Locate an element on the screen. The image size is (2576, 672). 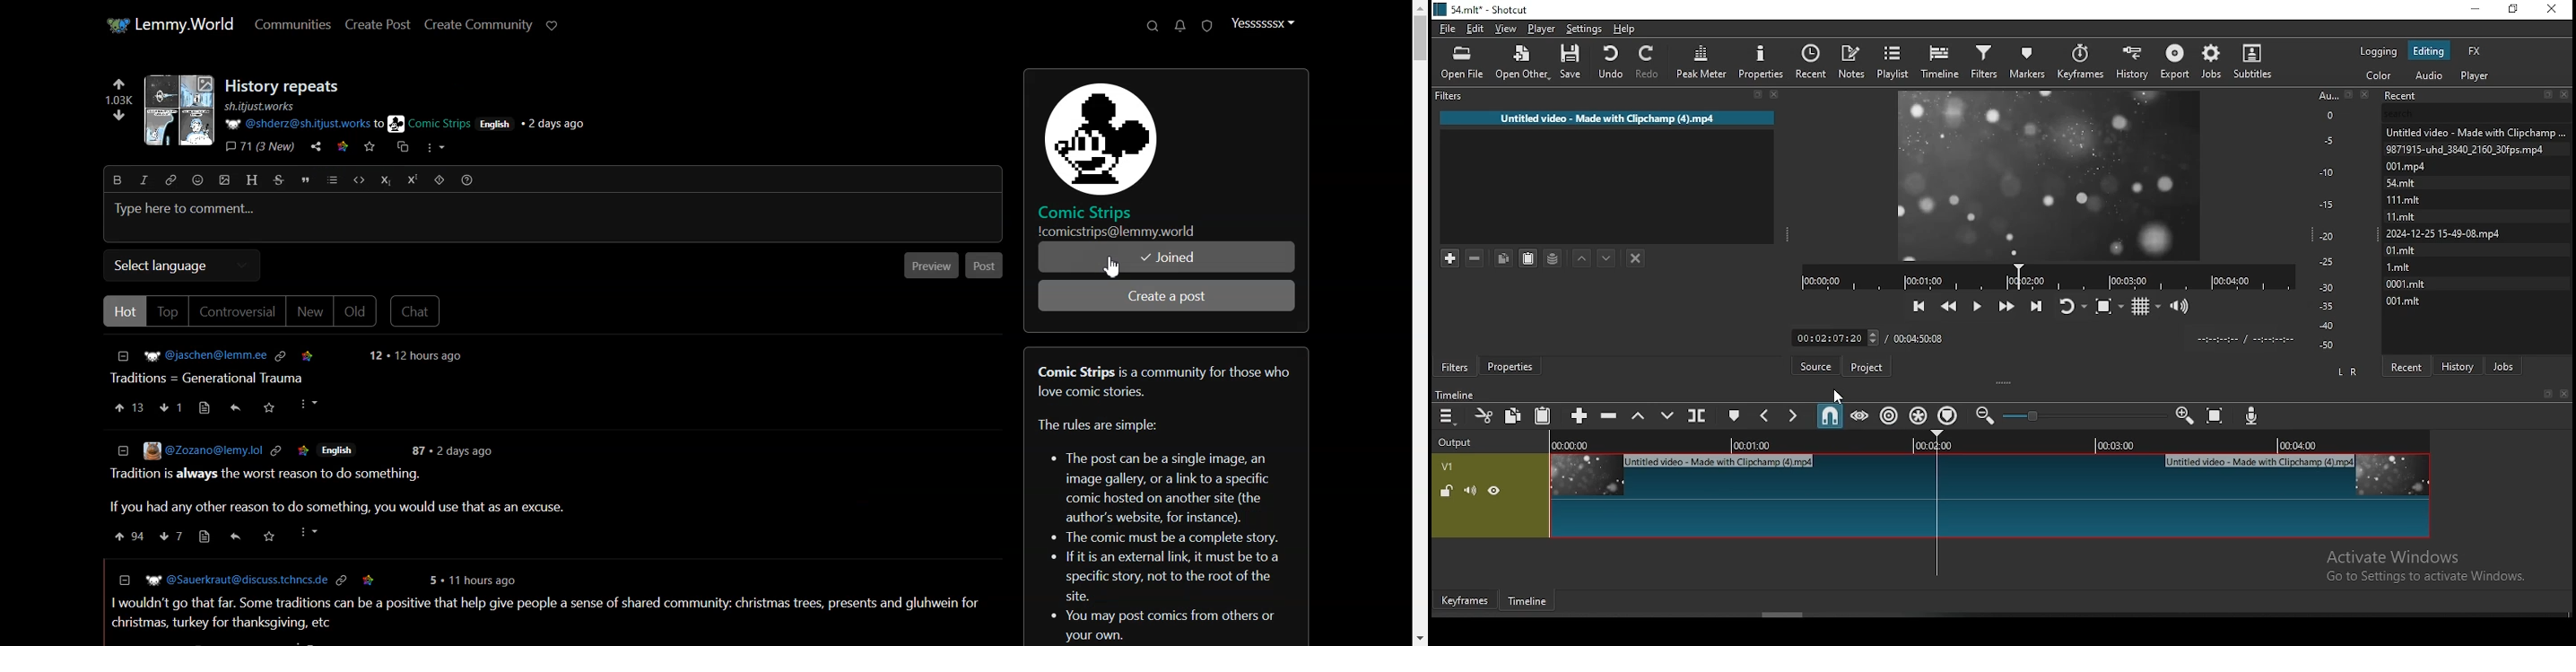
Link is located at coordinates (345, 147).